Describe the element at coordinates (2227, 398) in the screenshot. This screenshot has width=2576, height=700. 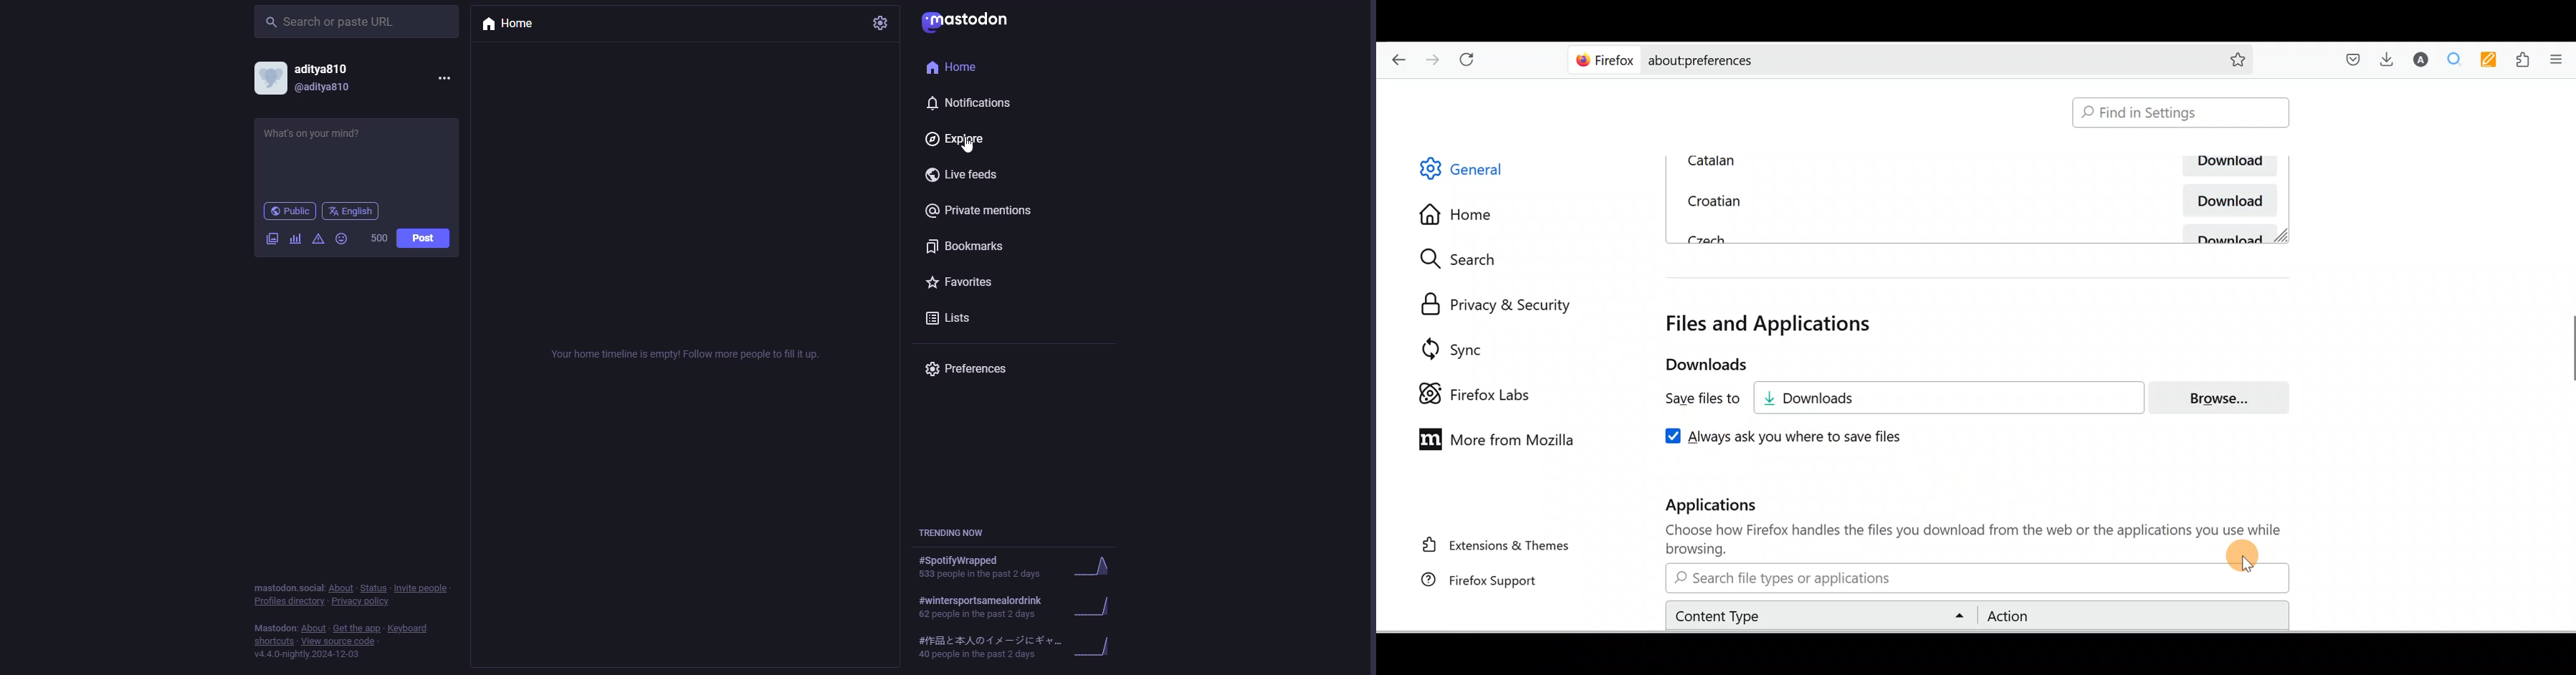
I see `Browse` at that location.